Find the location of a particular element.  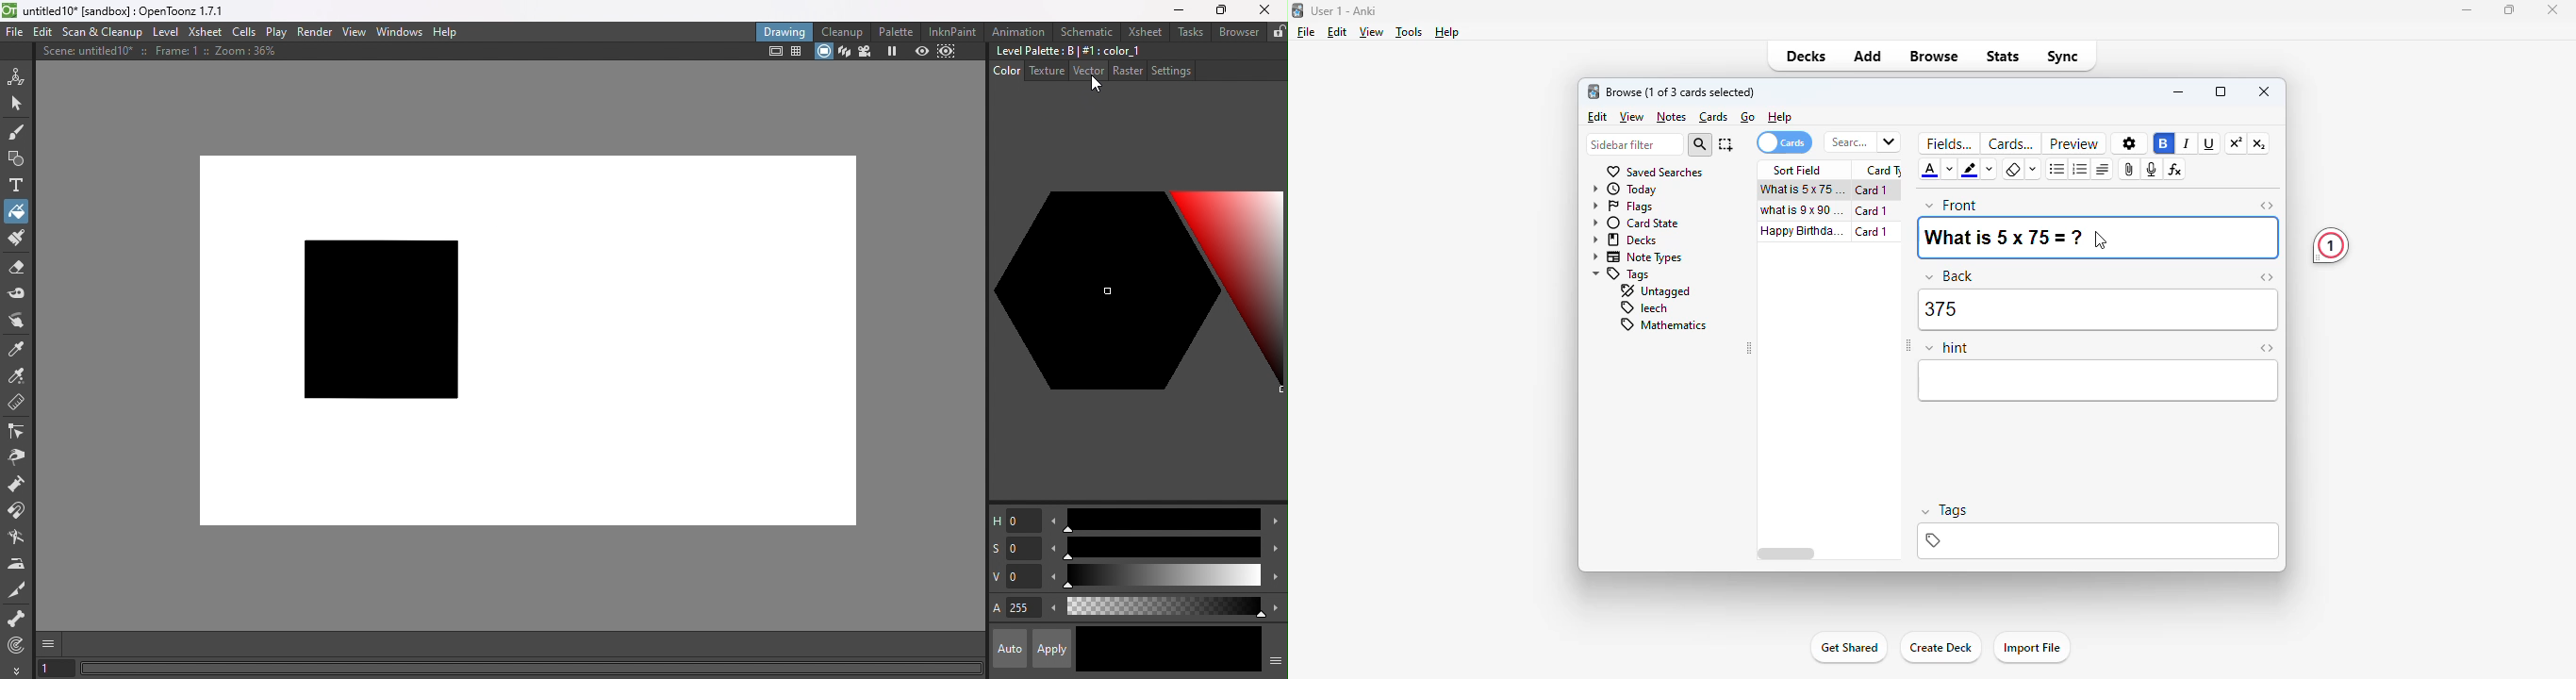

create deck is located at coordinates (1940, 648).